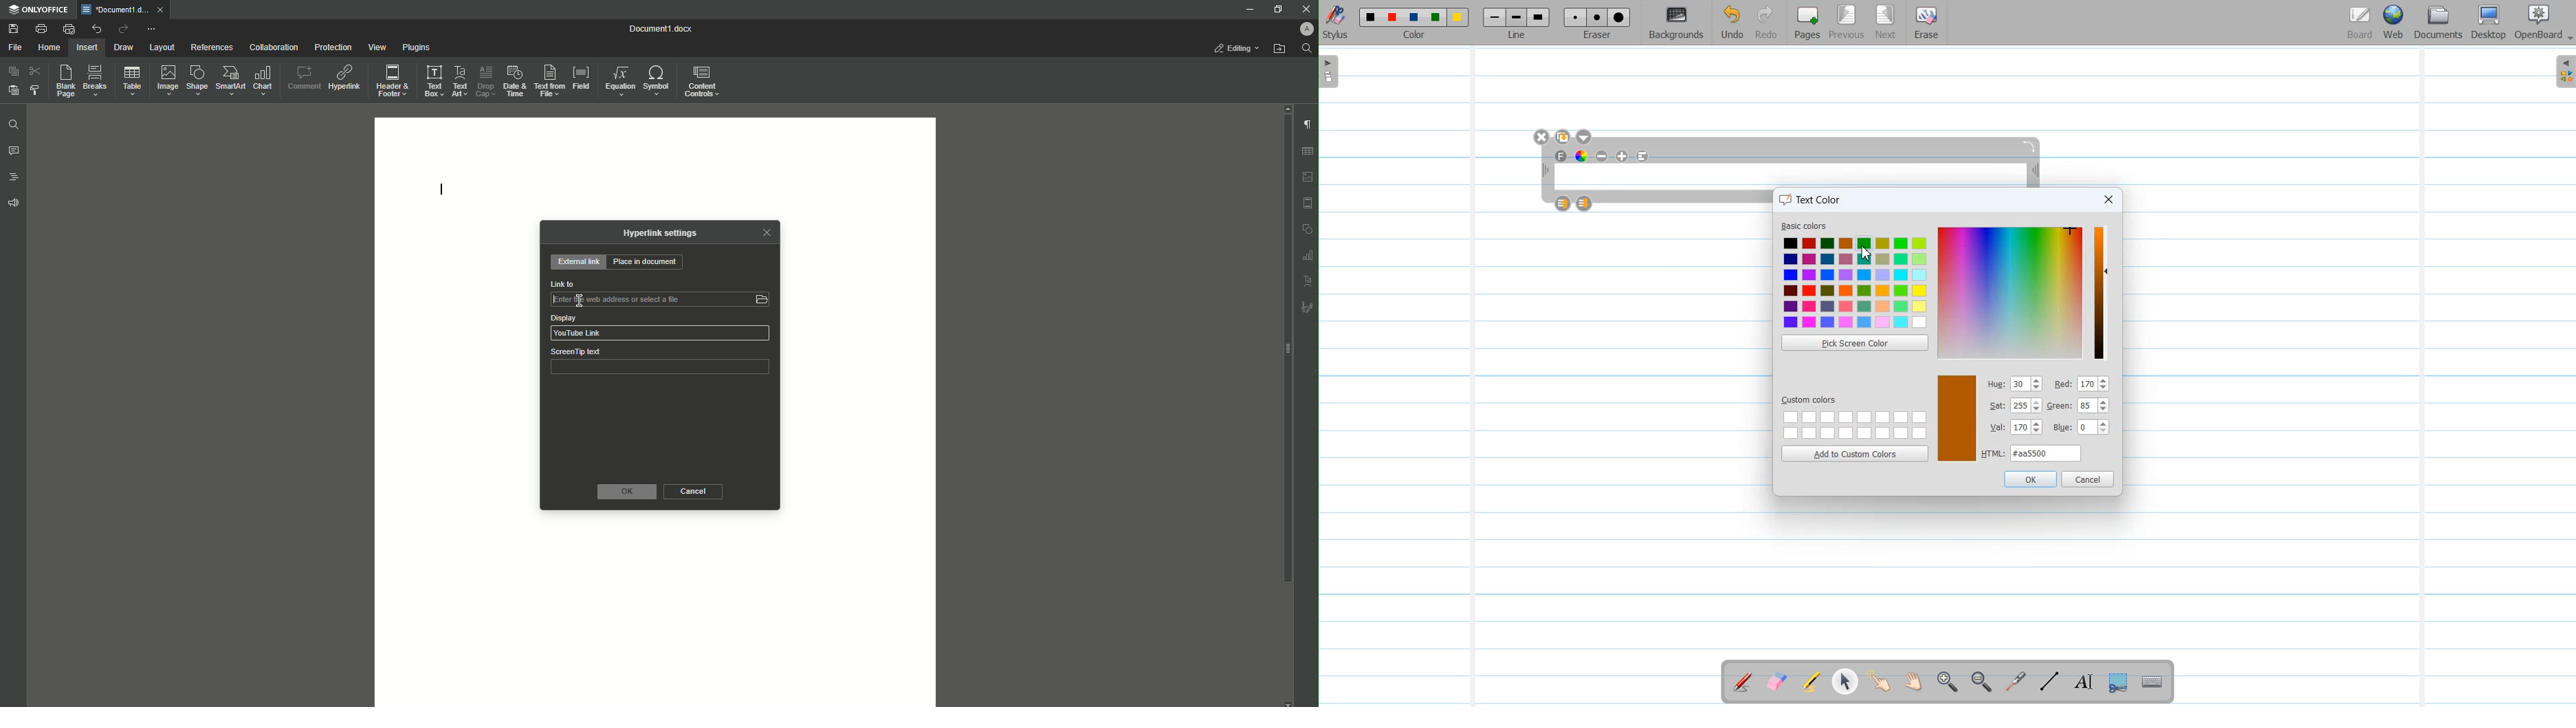  What do you see at coordinates (1301, 29) in the screenshot?
I see `Profile` at bounding box center [1301, 29].